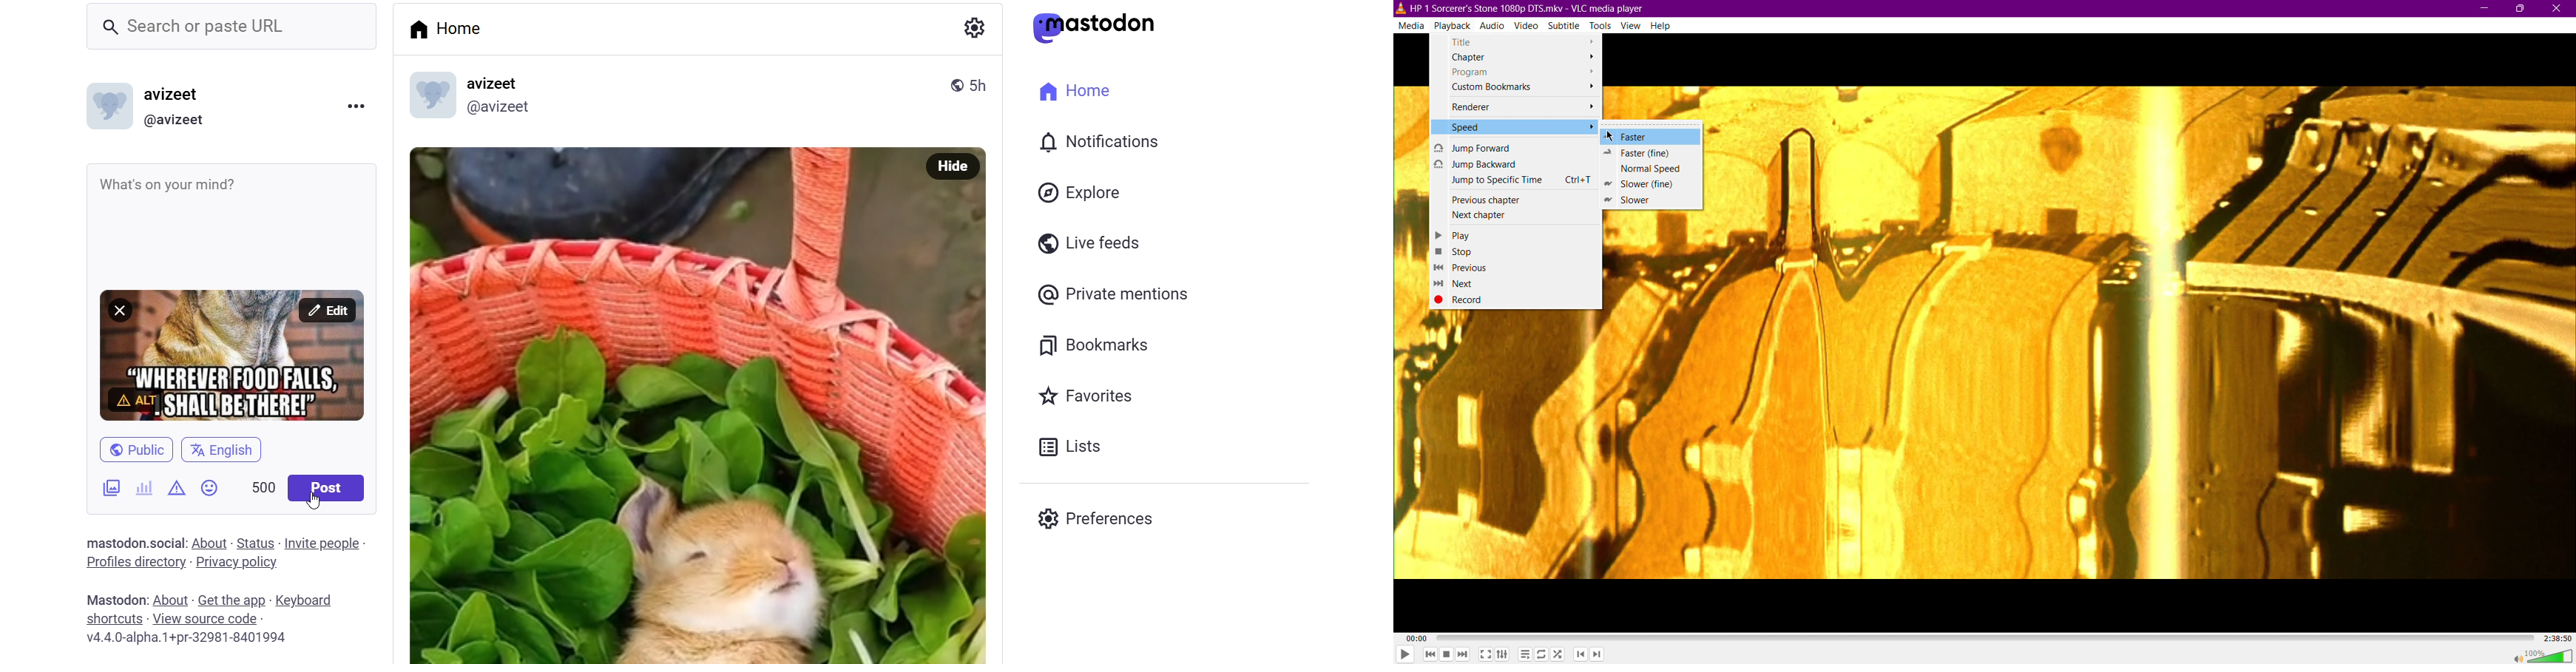 The image size is (2576, 672). I want to click on Previous Chapter, so click(1580, 655).